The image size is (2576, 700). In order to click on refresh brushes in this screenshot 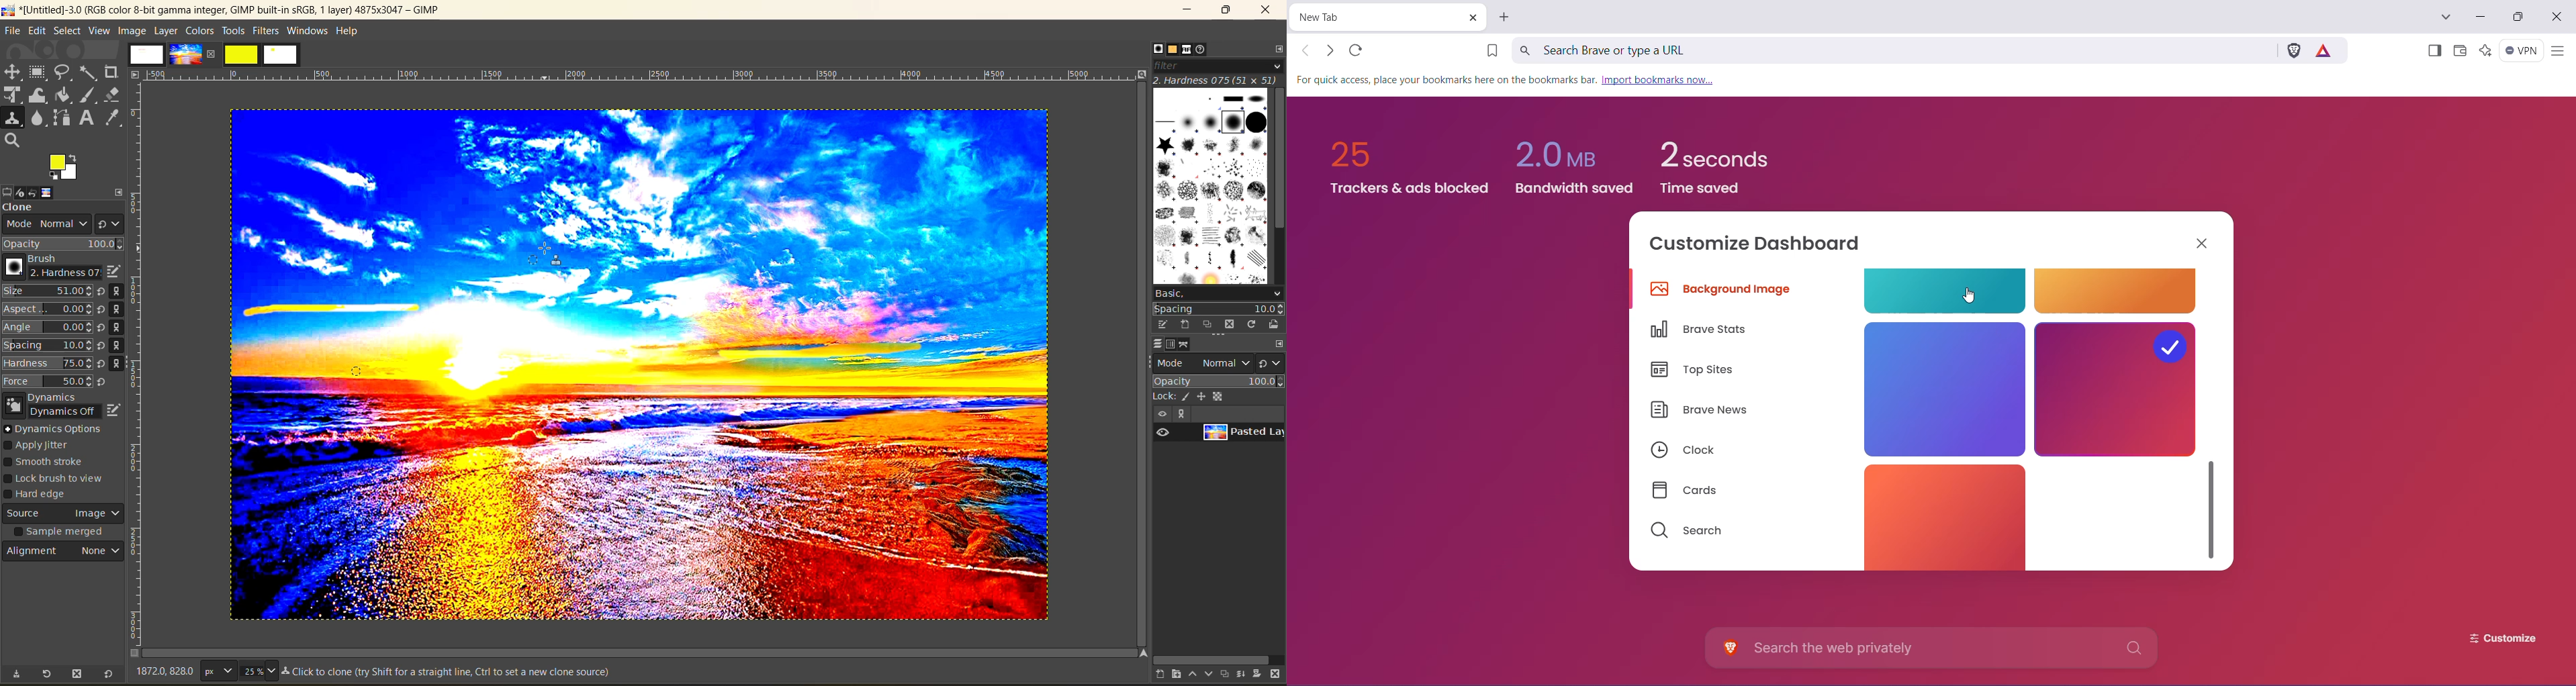, I will do `click(1251, 324)`.